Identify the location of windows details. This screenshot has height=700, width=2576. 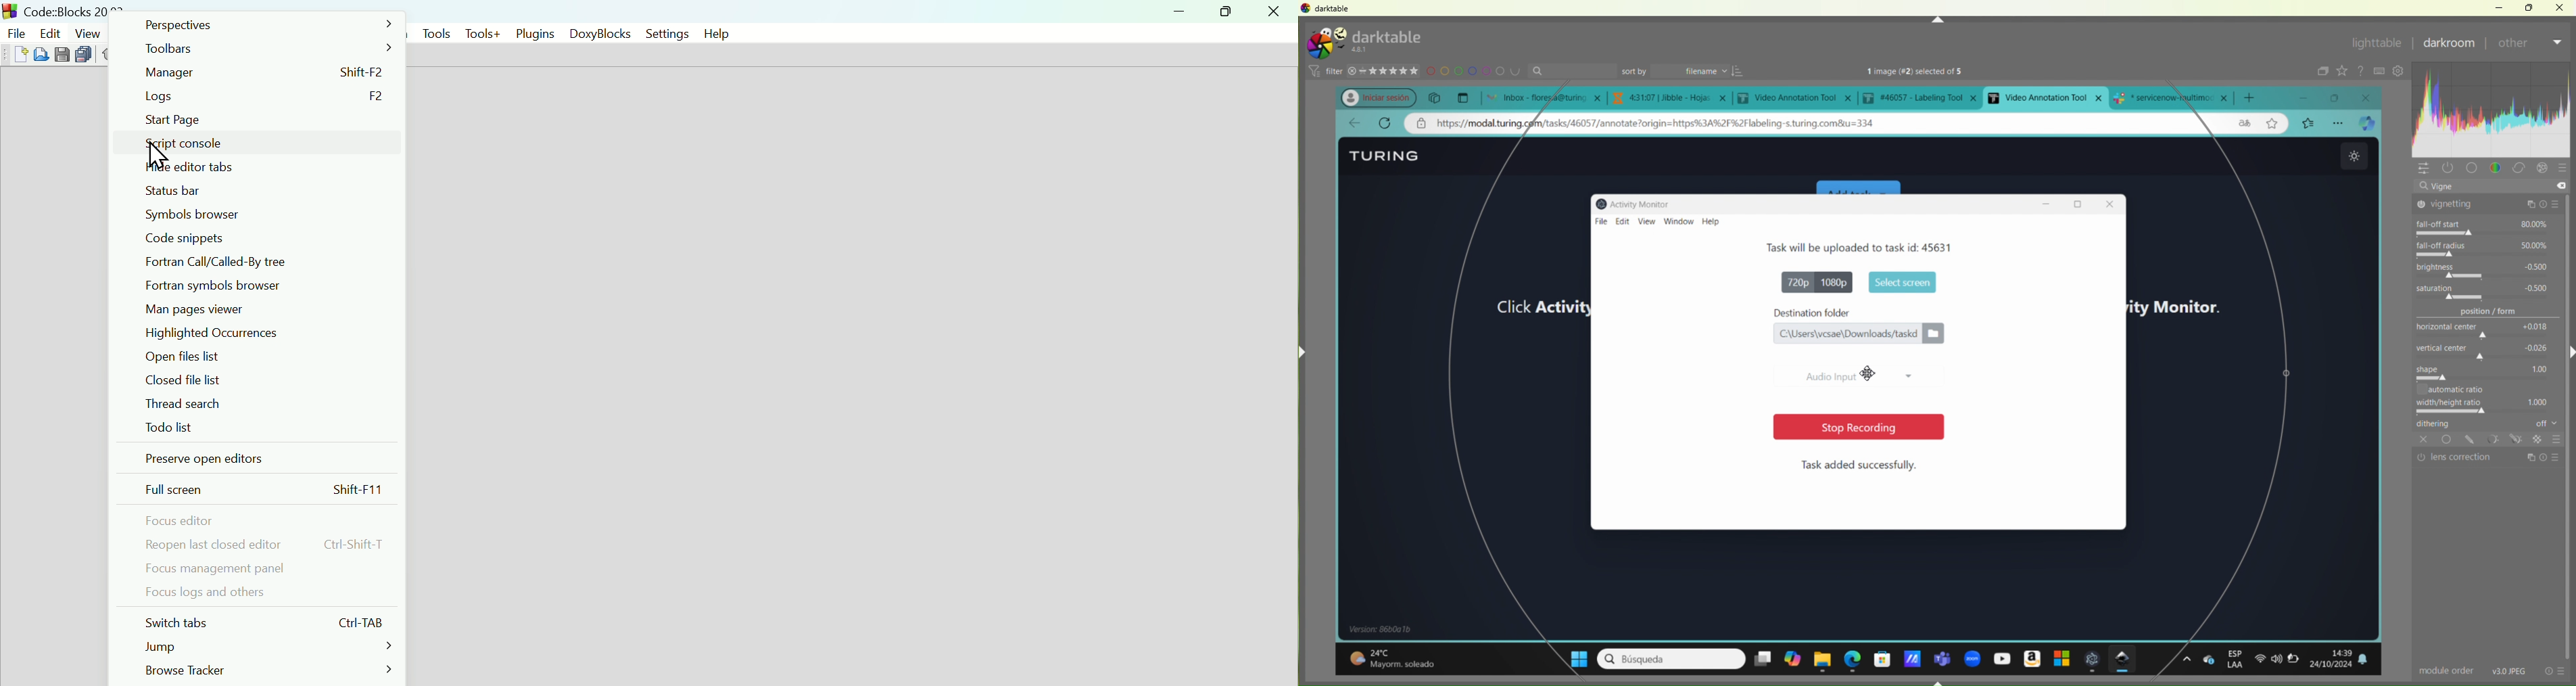
(1387, 629).